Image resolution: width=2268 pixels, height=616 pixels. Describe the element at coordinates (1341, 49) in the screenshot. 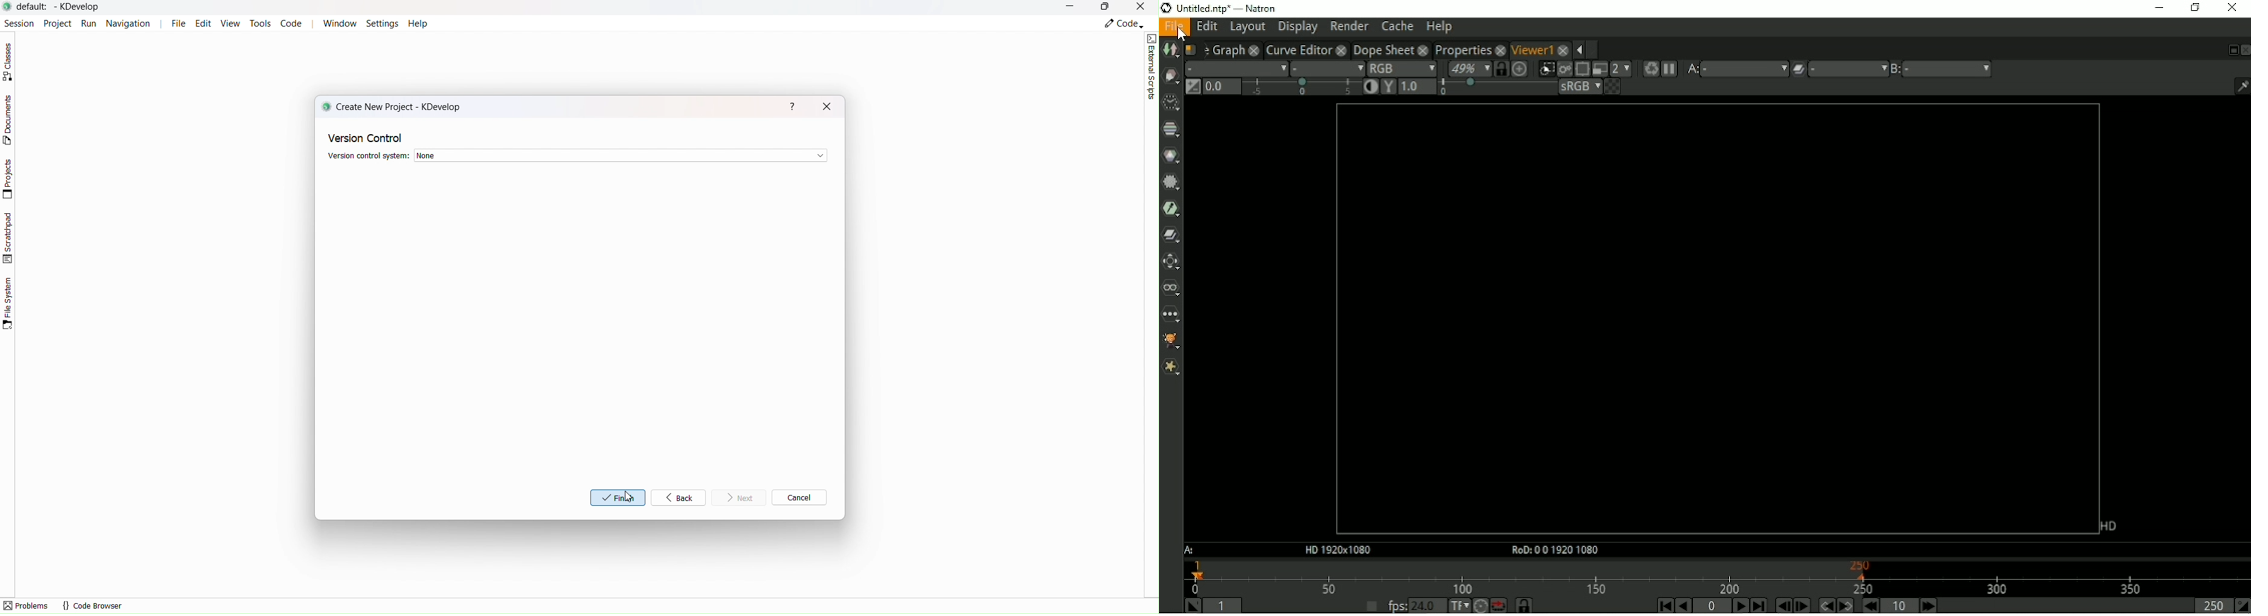

I see `close` at that location.